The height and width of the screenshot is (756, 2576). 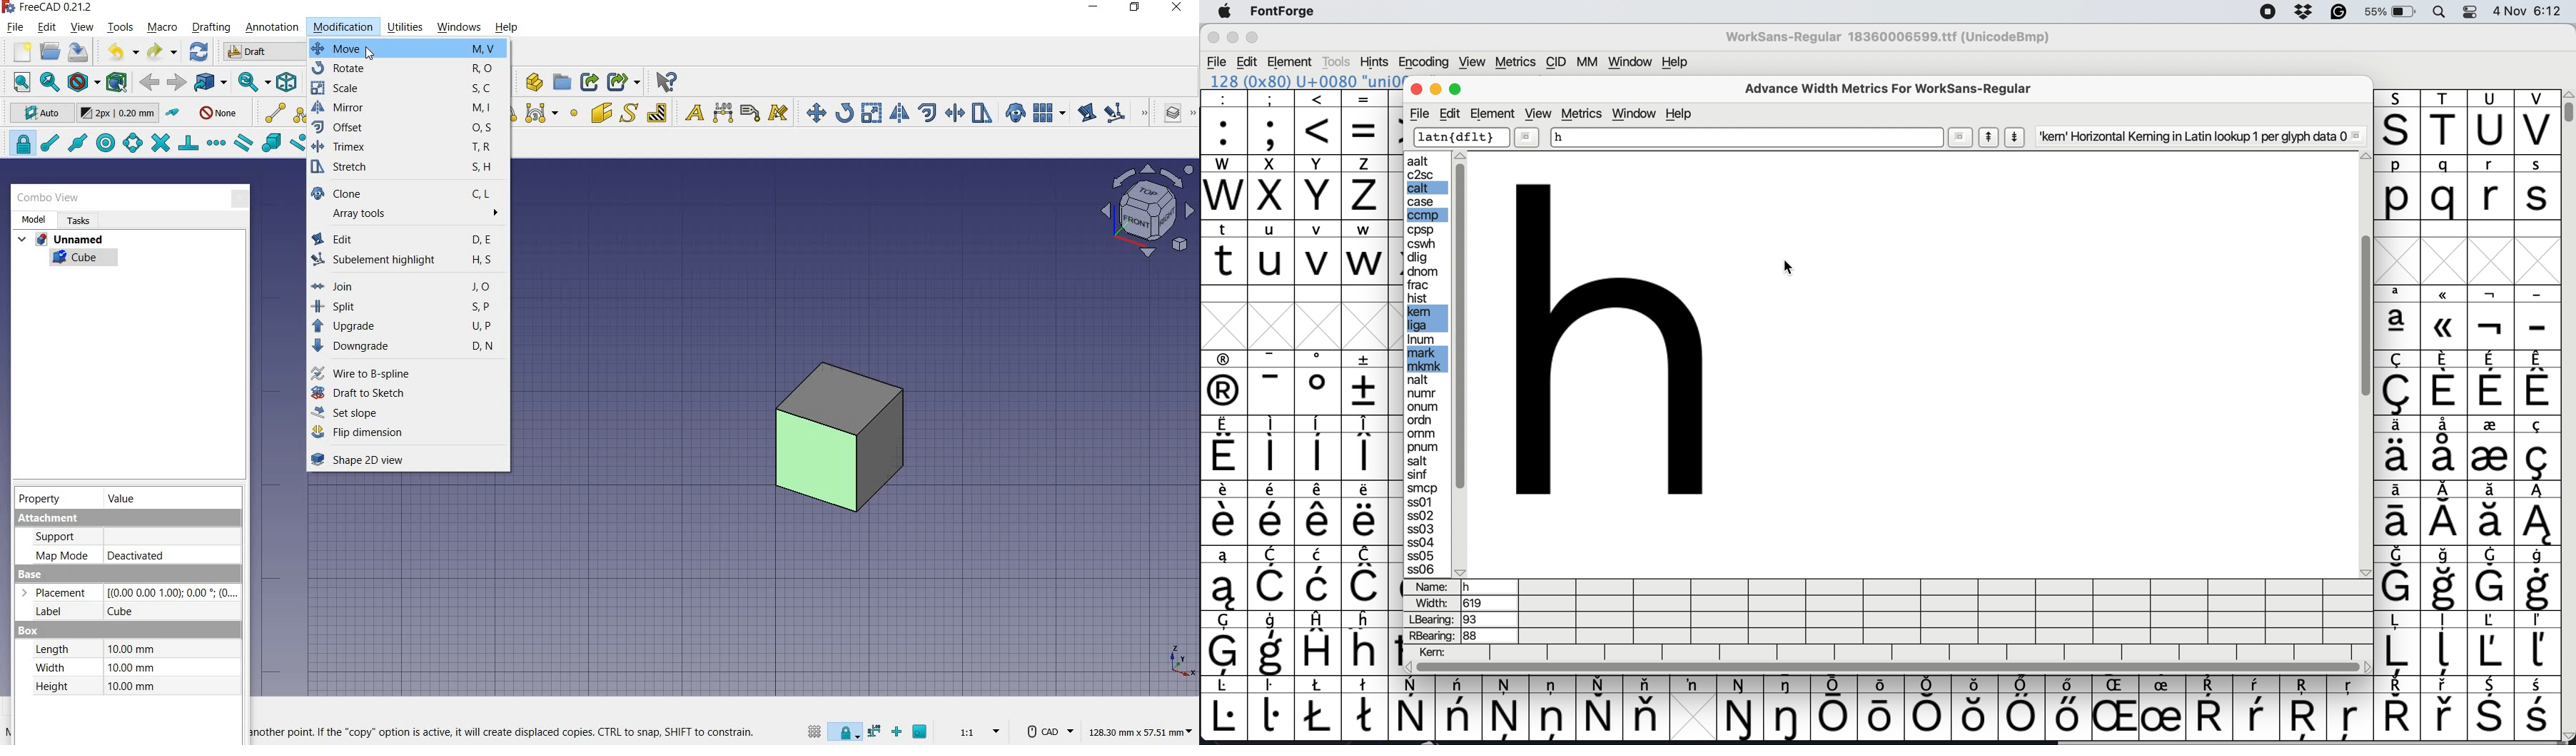 I want to click on deactivated, so click(x=136, y=556).